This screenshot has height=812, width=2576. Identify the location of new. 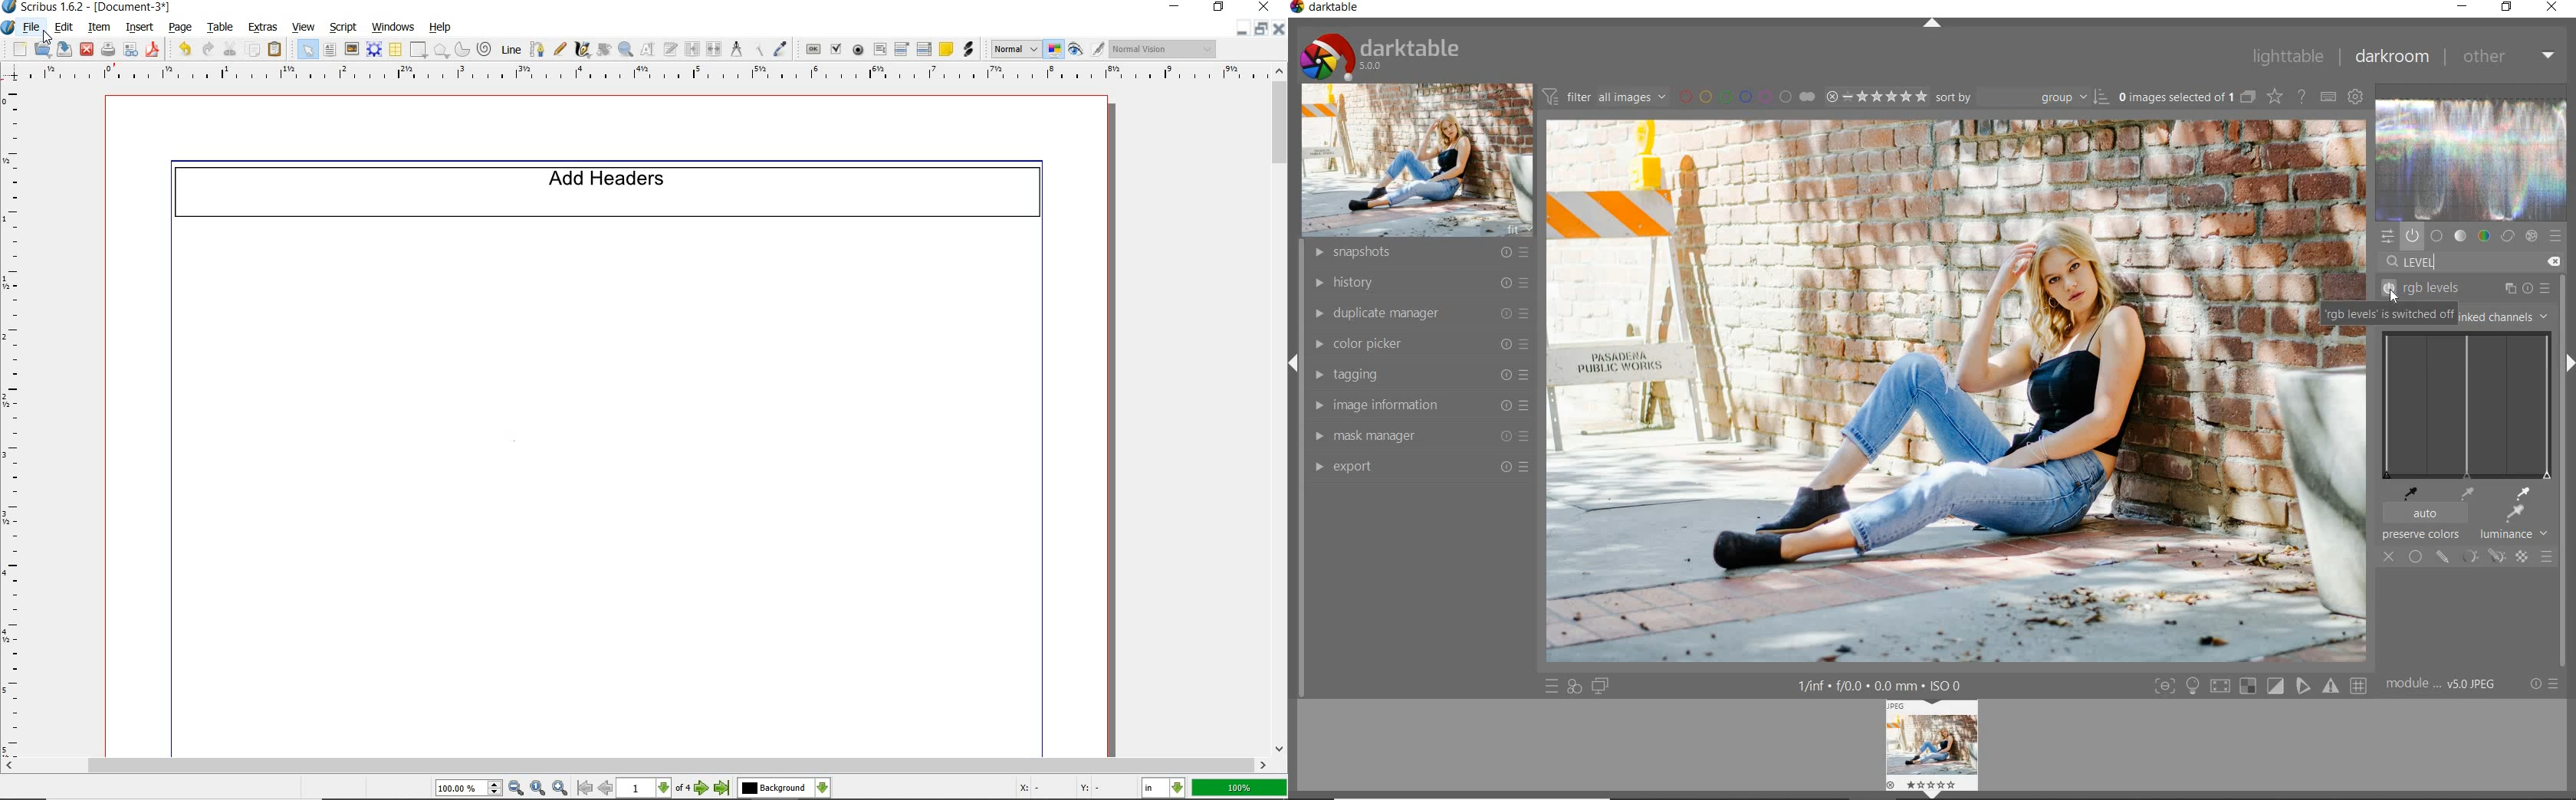
(18, 49).